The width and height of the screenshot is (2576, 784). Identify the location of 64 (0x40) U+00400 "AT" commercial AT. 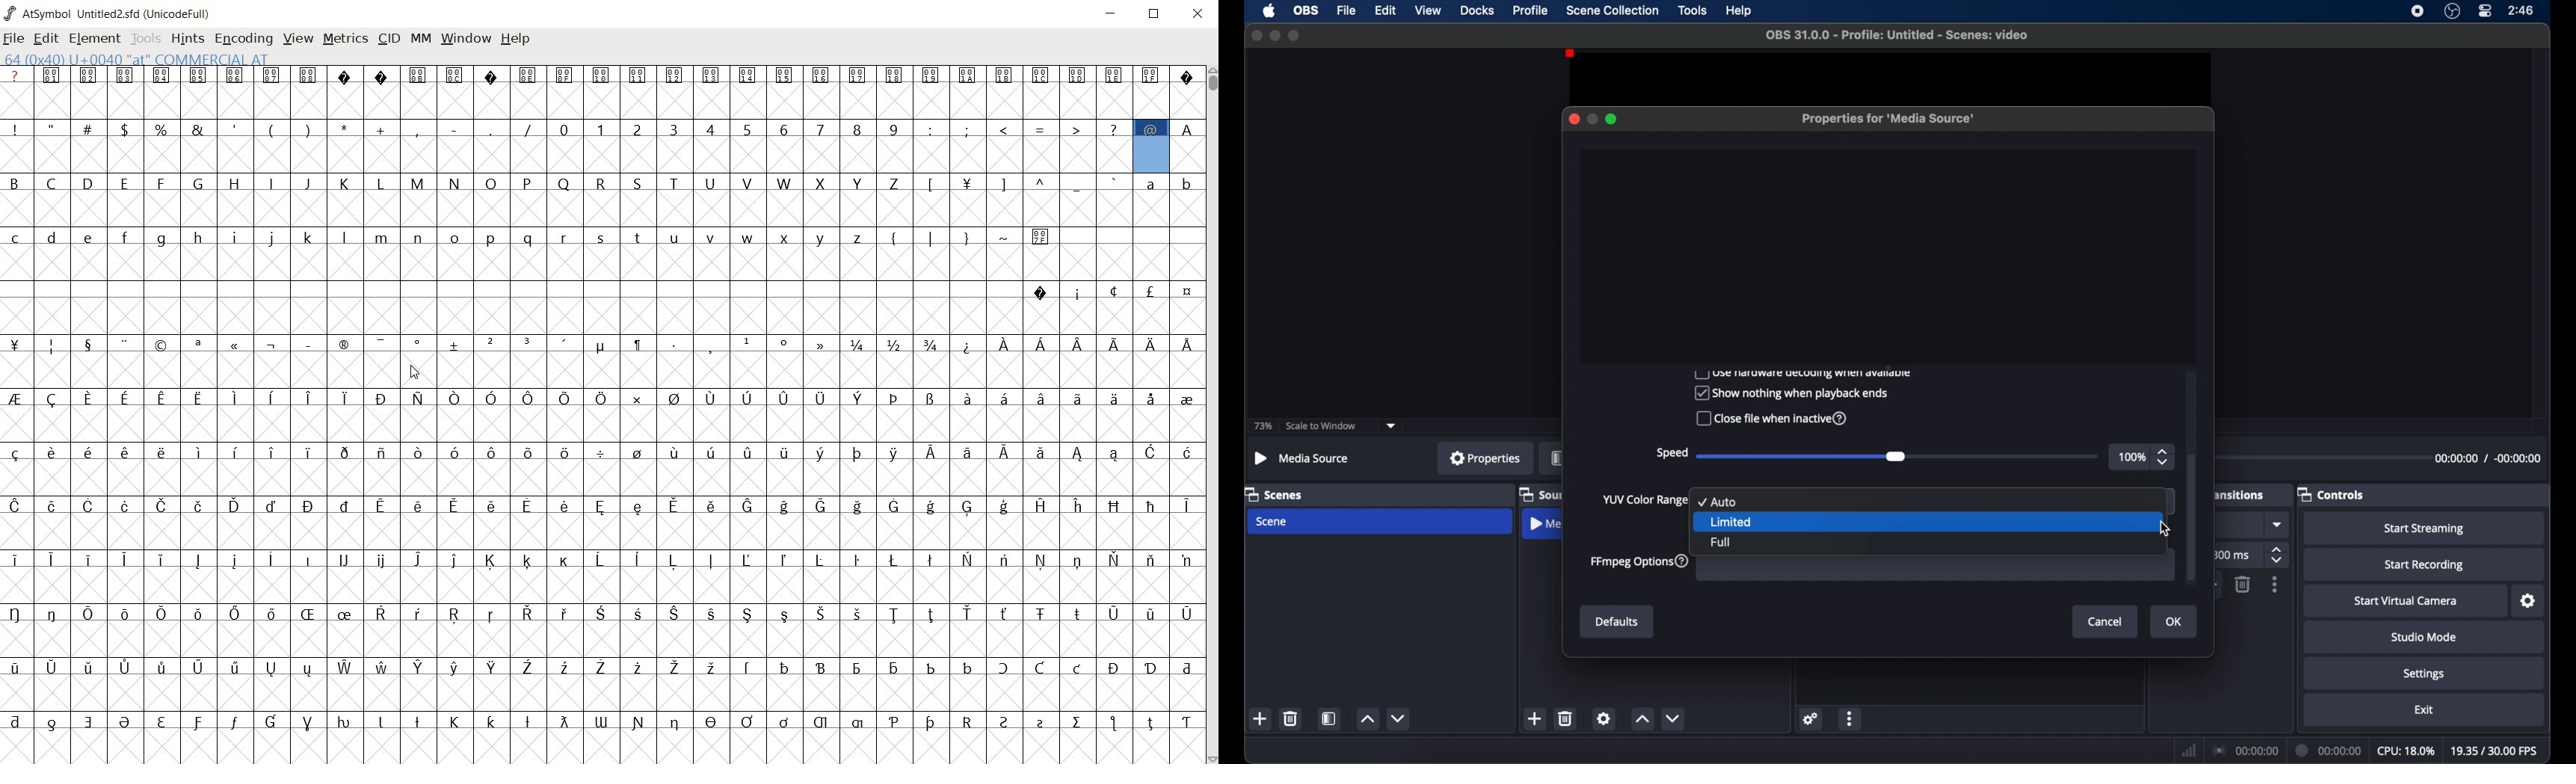
(141, 59).